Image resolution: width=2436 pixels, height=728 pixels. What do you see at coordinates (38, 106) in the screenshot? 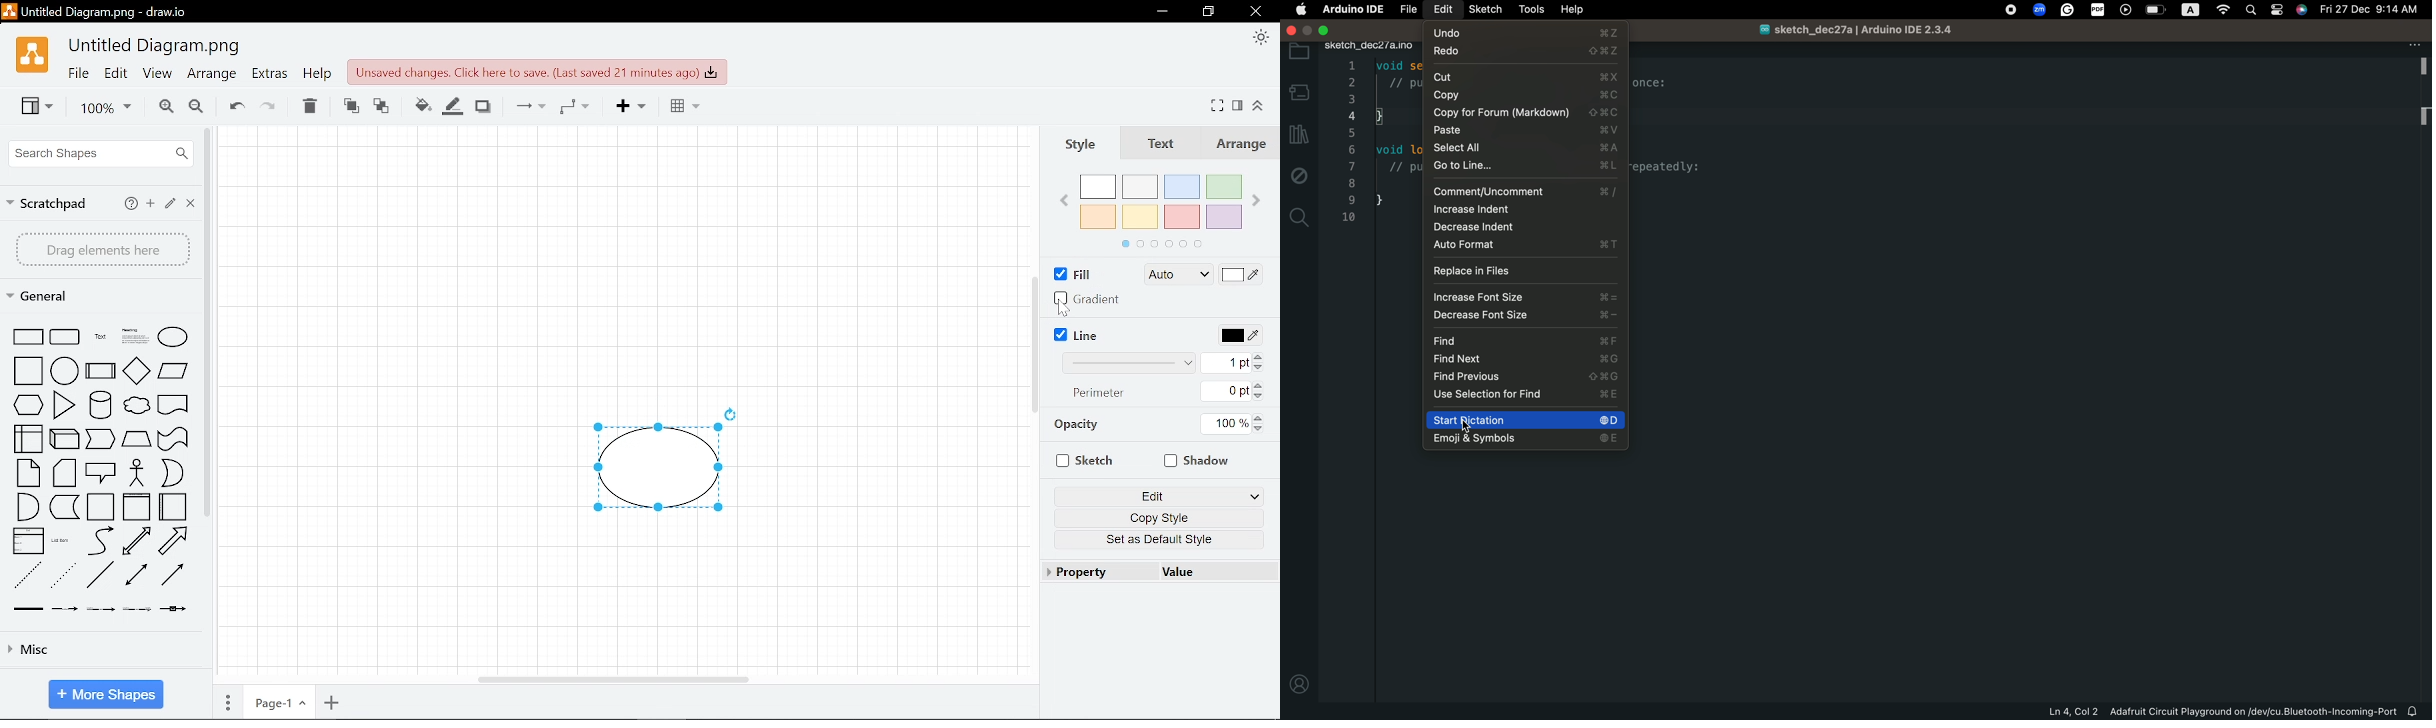
I see `View` at bounding box center [38, 106].